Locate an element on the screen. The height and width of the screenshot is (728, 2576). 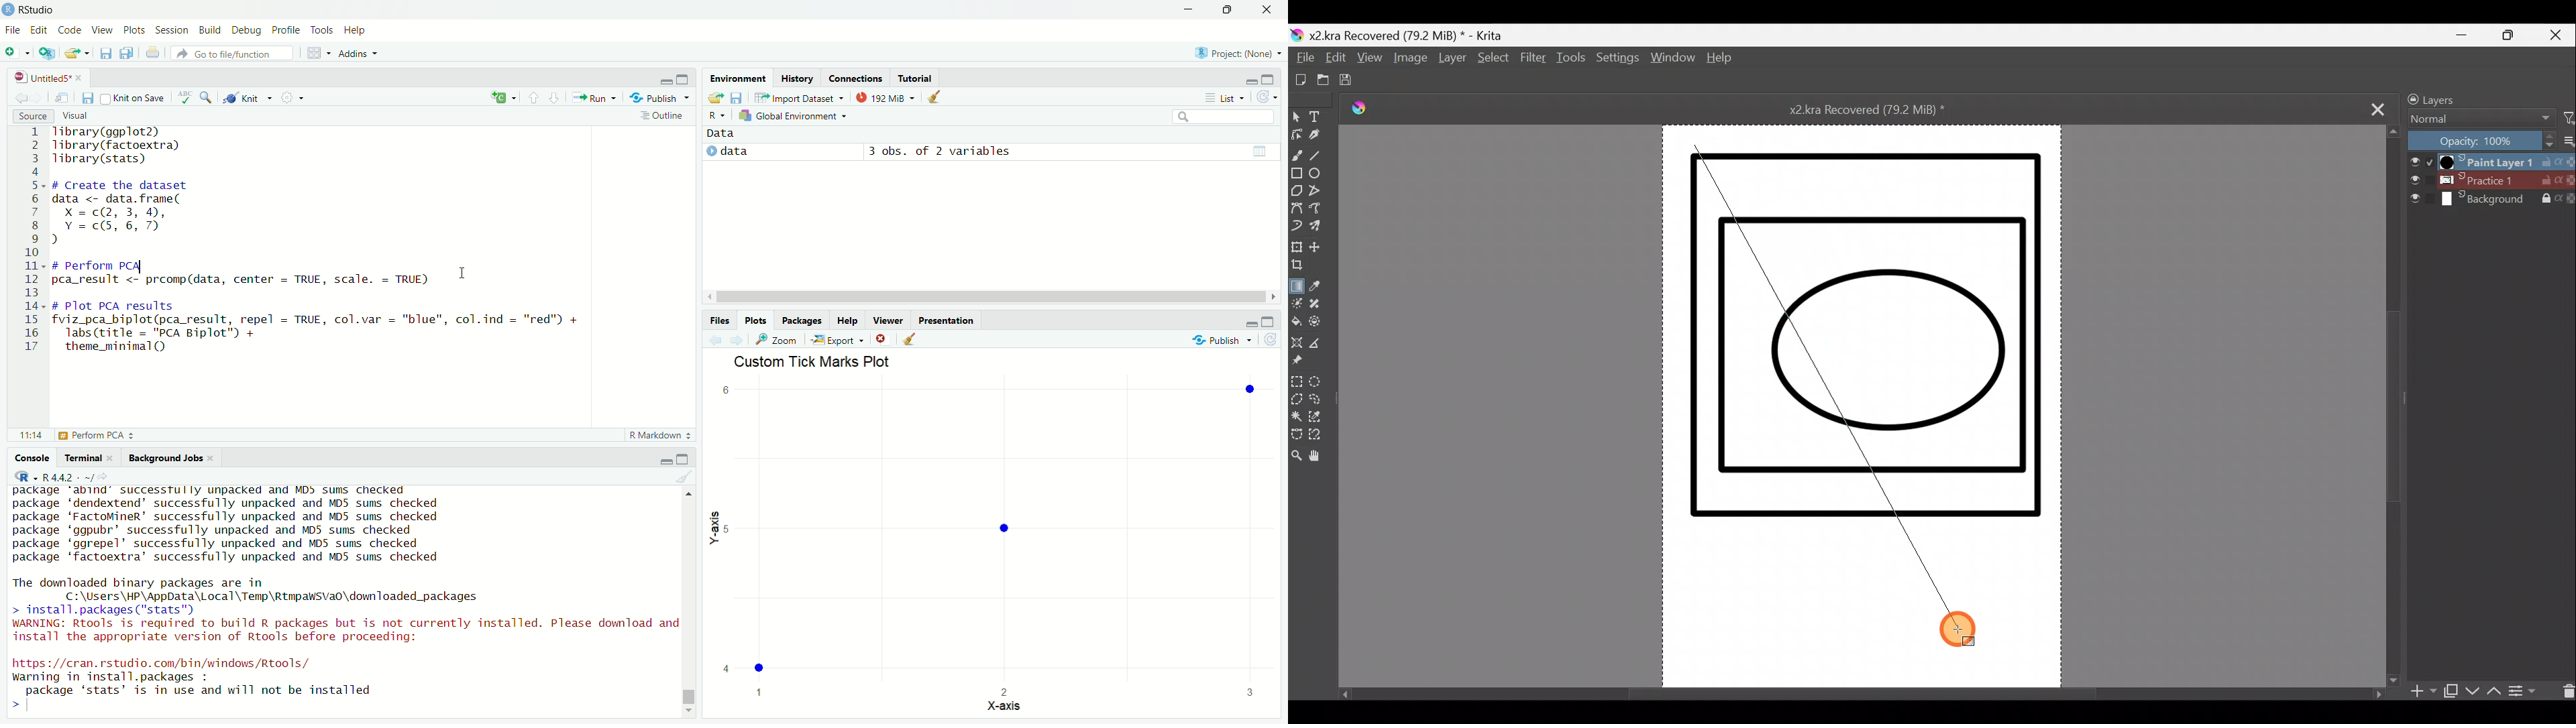
profile is located at coordinates (287, 31).